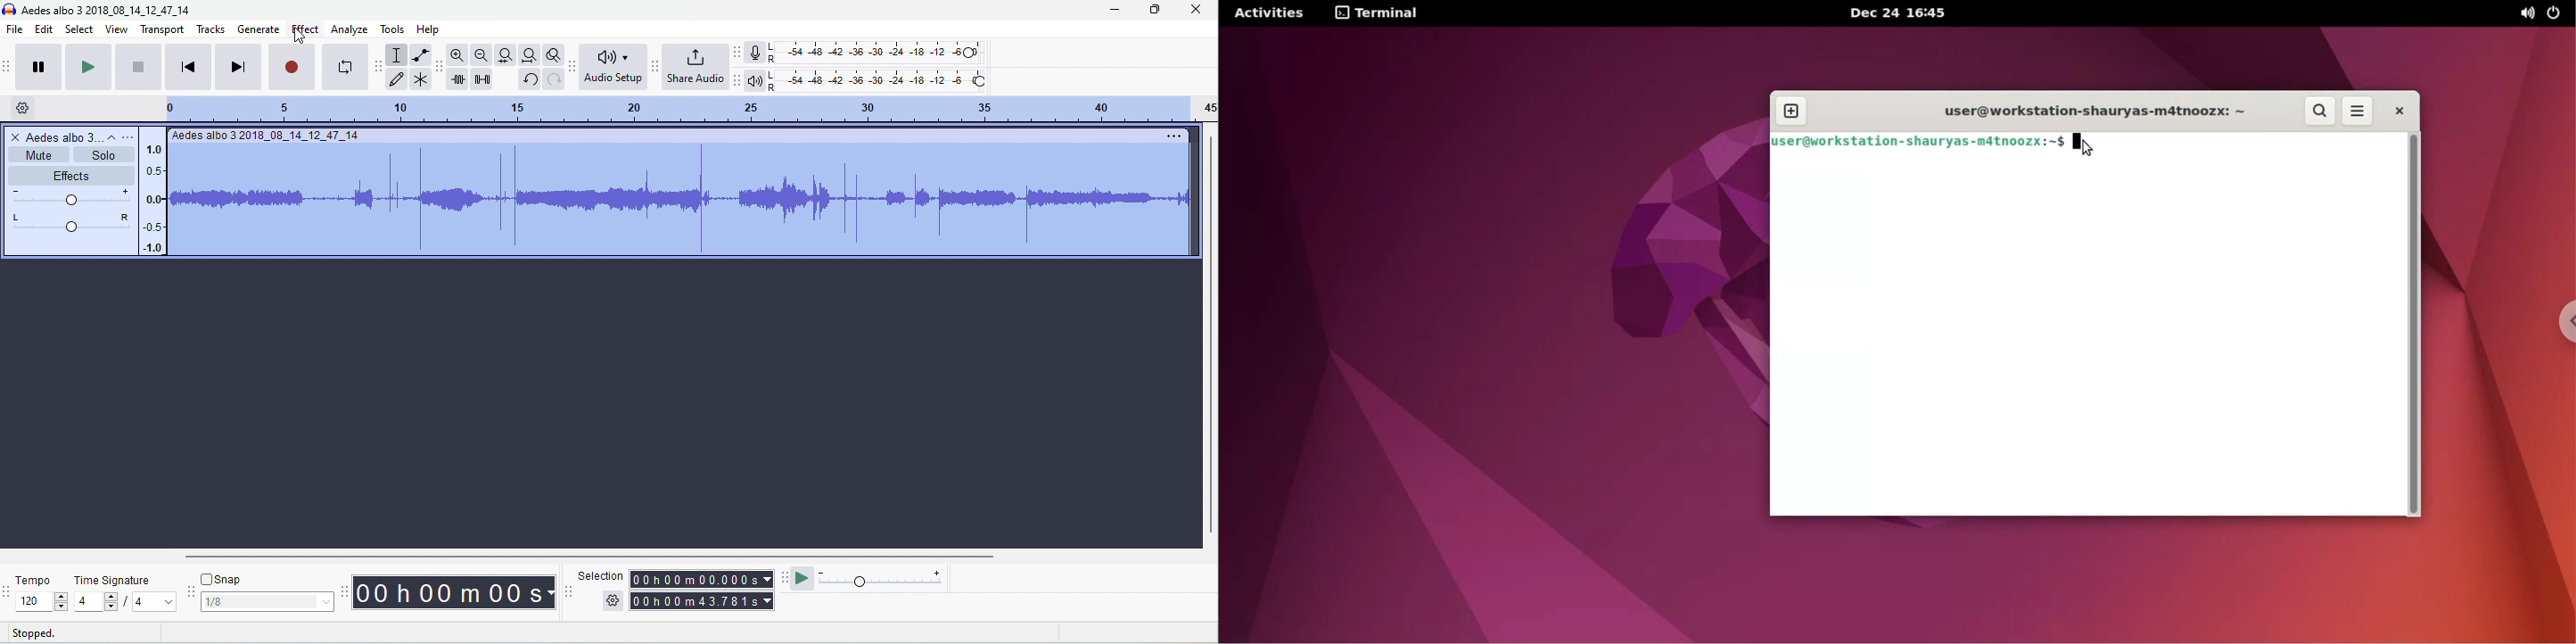 The image size is (2576, 644). Describe the element at coordinates (602, 191) in the screenshot. I see `track selected` at that location.